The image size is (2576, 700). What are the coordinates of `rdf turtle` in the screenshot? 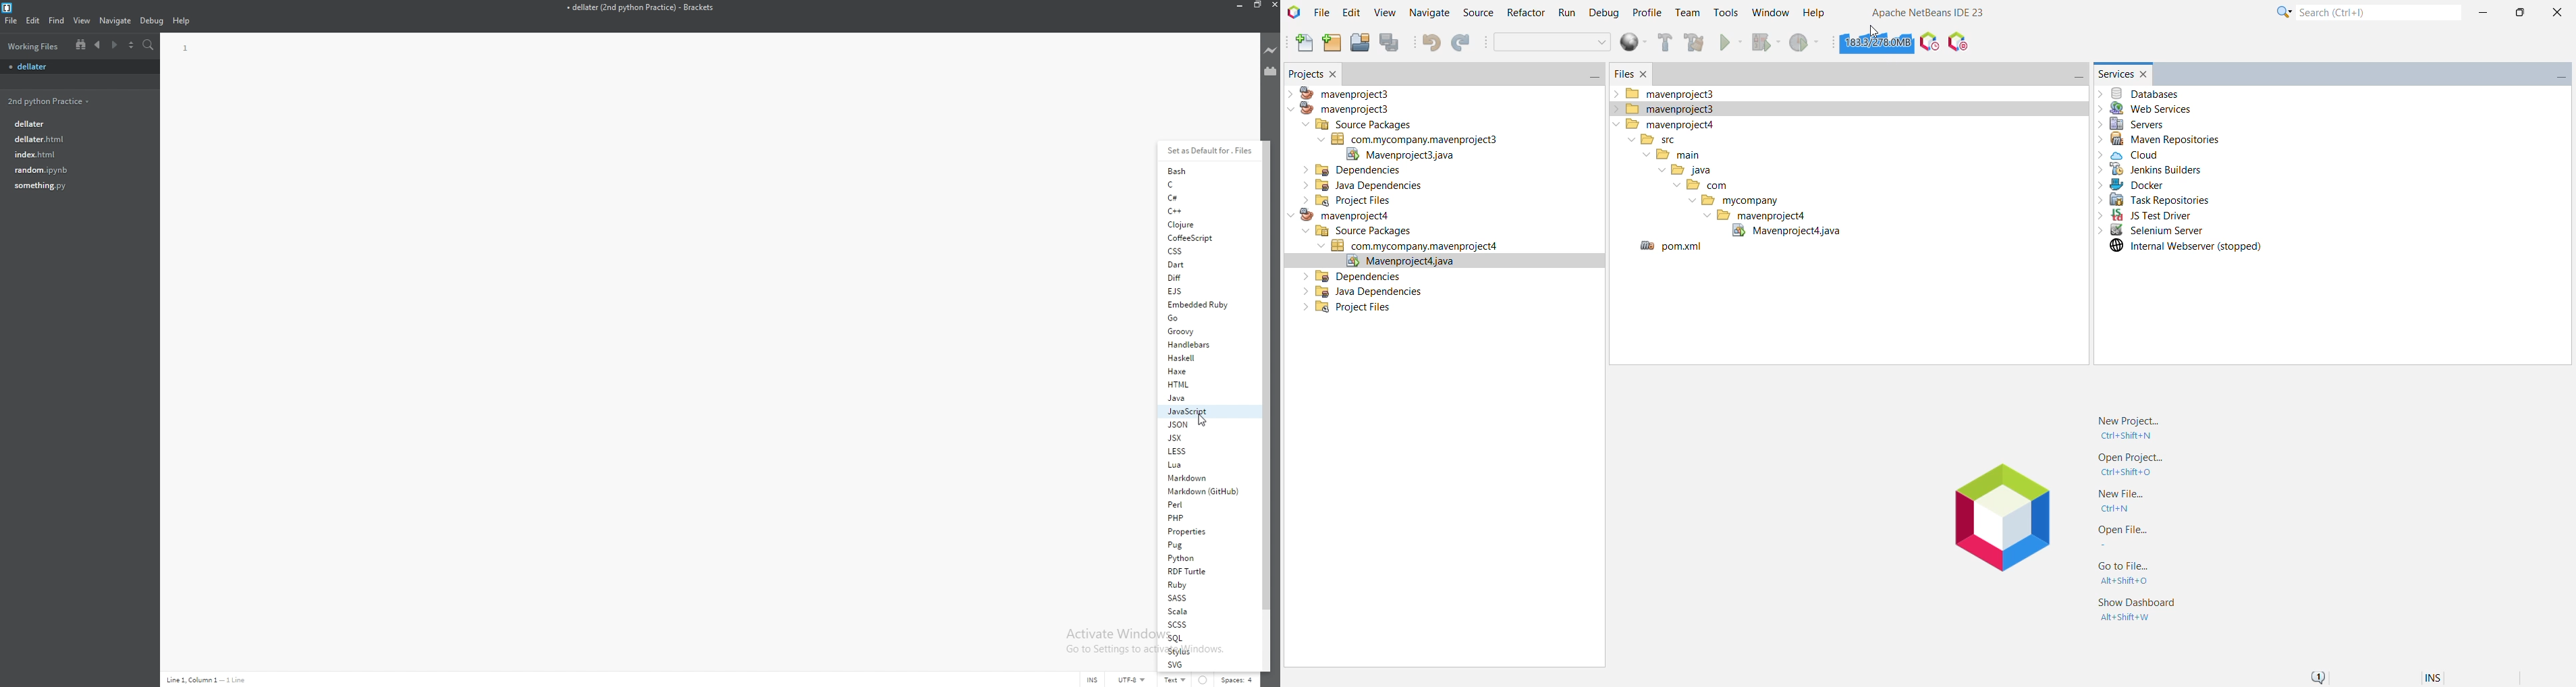 It's located at (1204, 572).